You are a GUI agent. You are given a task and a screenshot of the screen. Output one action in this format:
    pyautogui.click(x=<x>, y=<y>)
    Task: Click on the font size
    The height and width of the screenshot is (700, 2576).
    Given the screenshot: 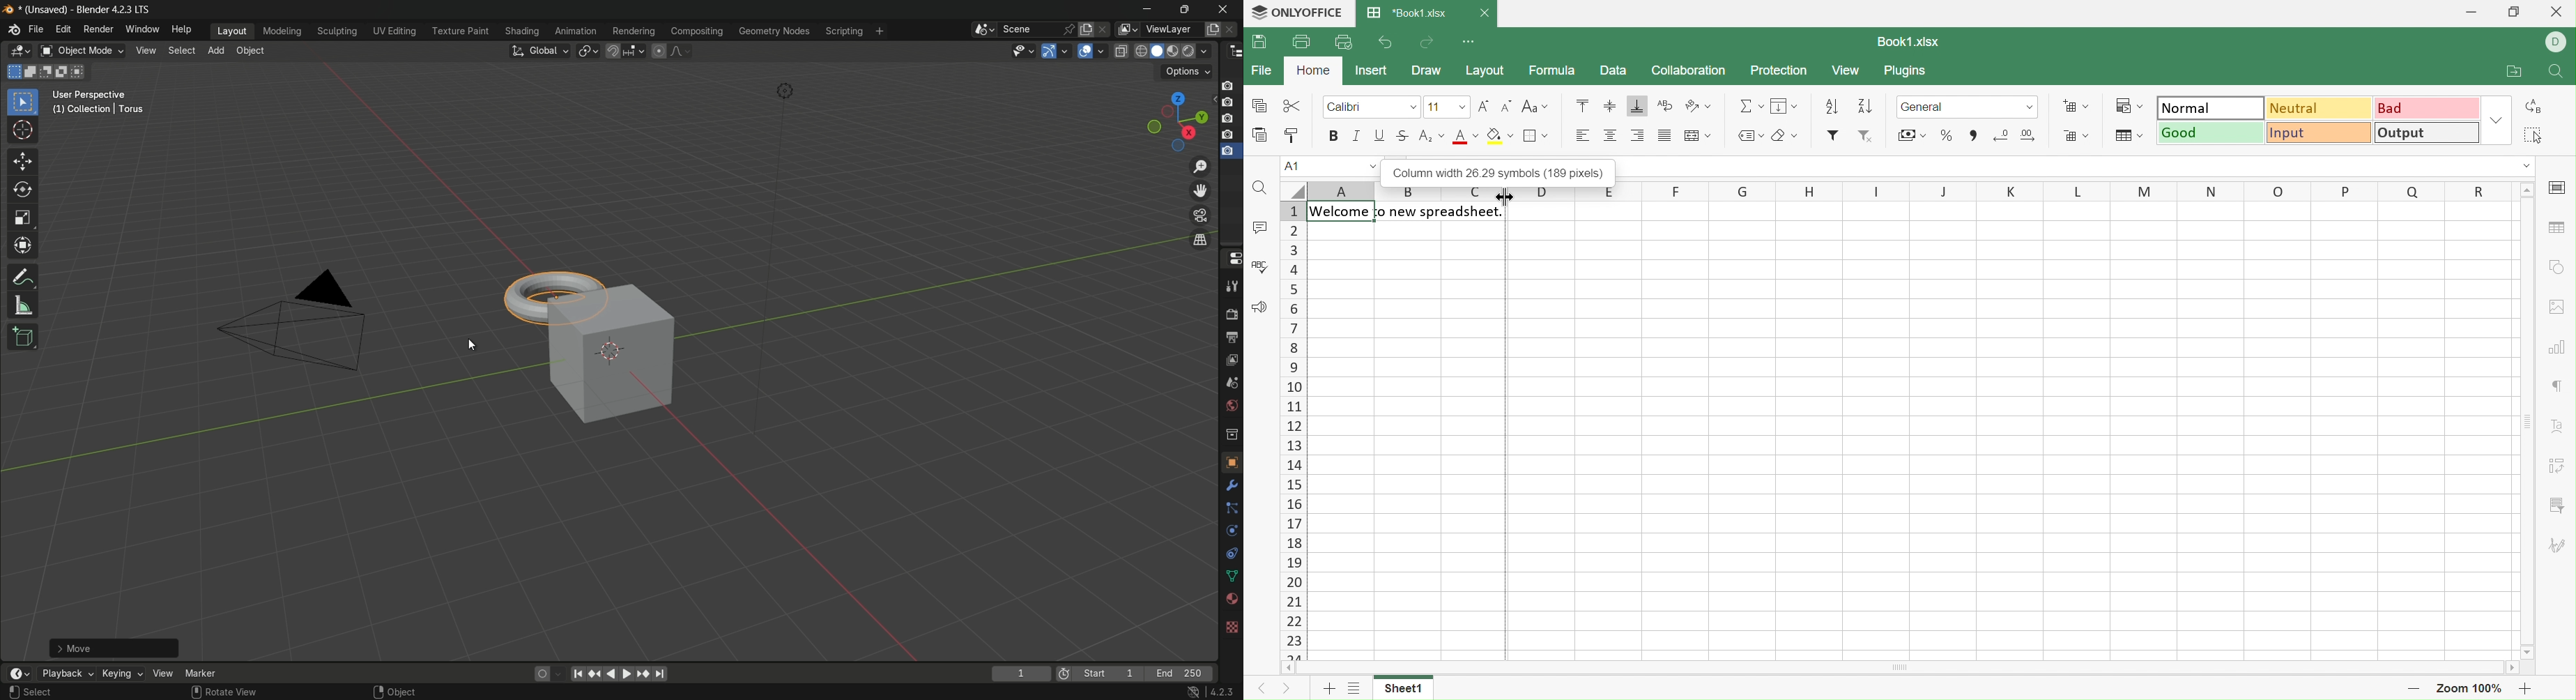 What is the action you would take?
    pyautogui.click(x=1446, y=106)
    